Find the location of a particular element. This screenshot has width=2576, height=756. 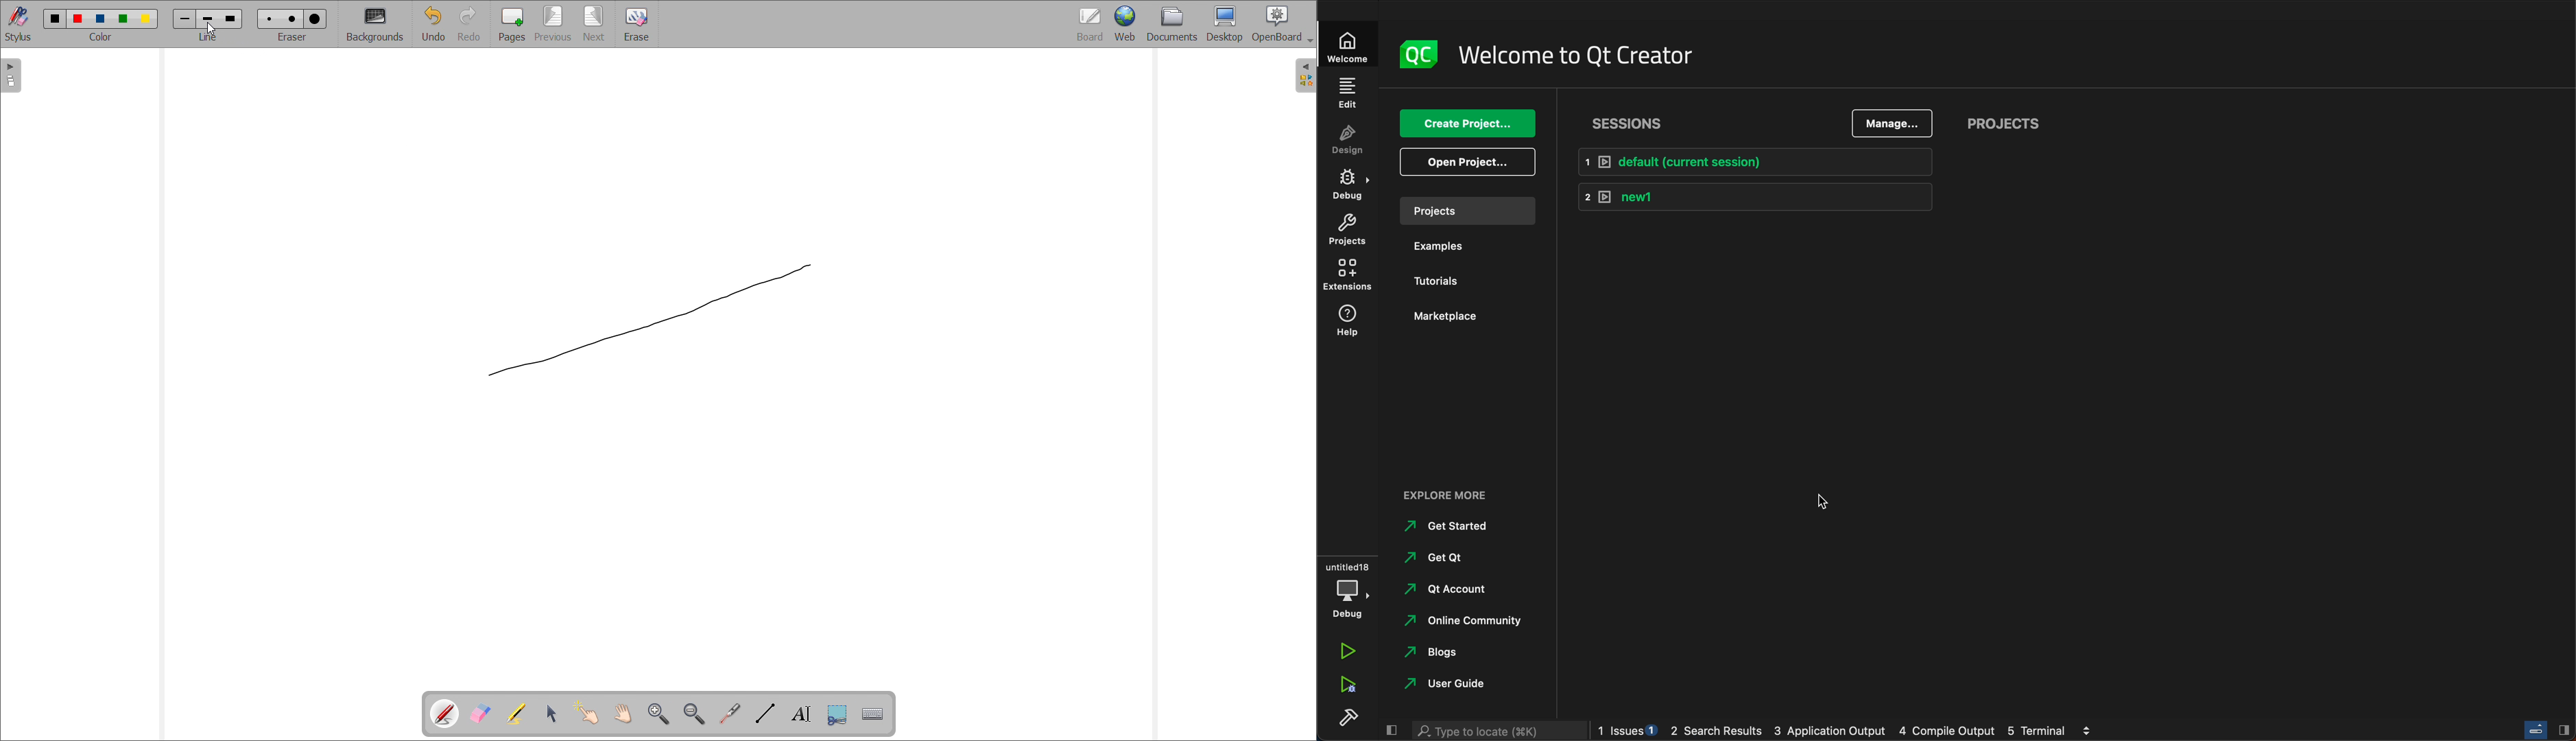

documents is located at coordinates (1172, 25).